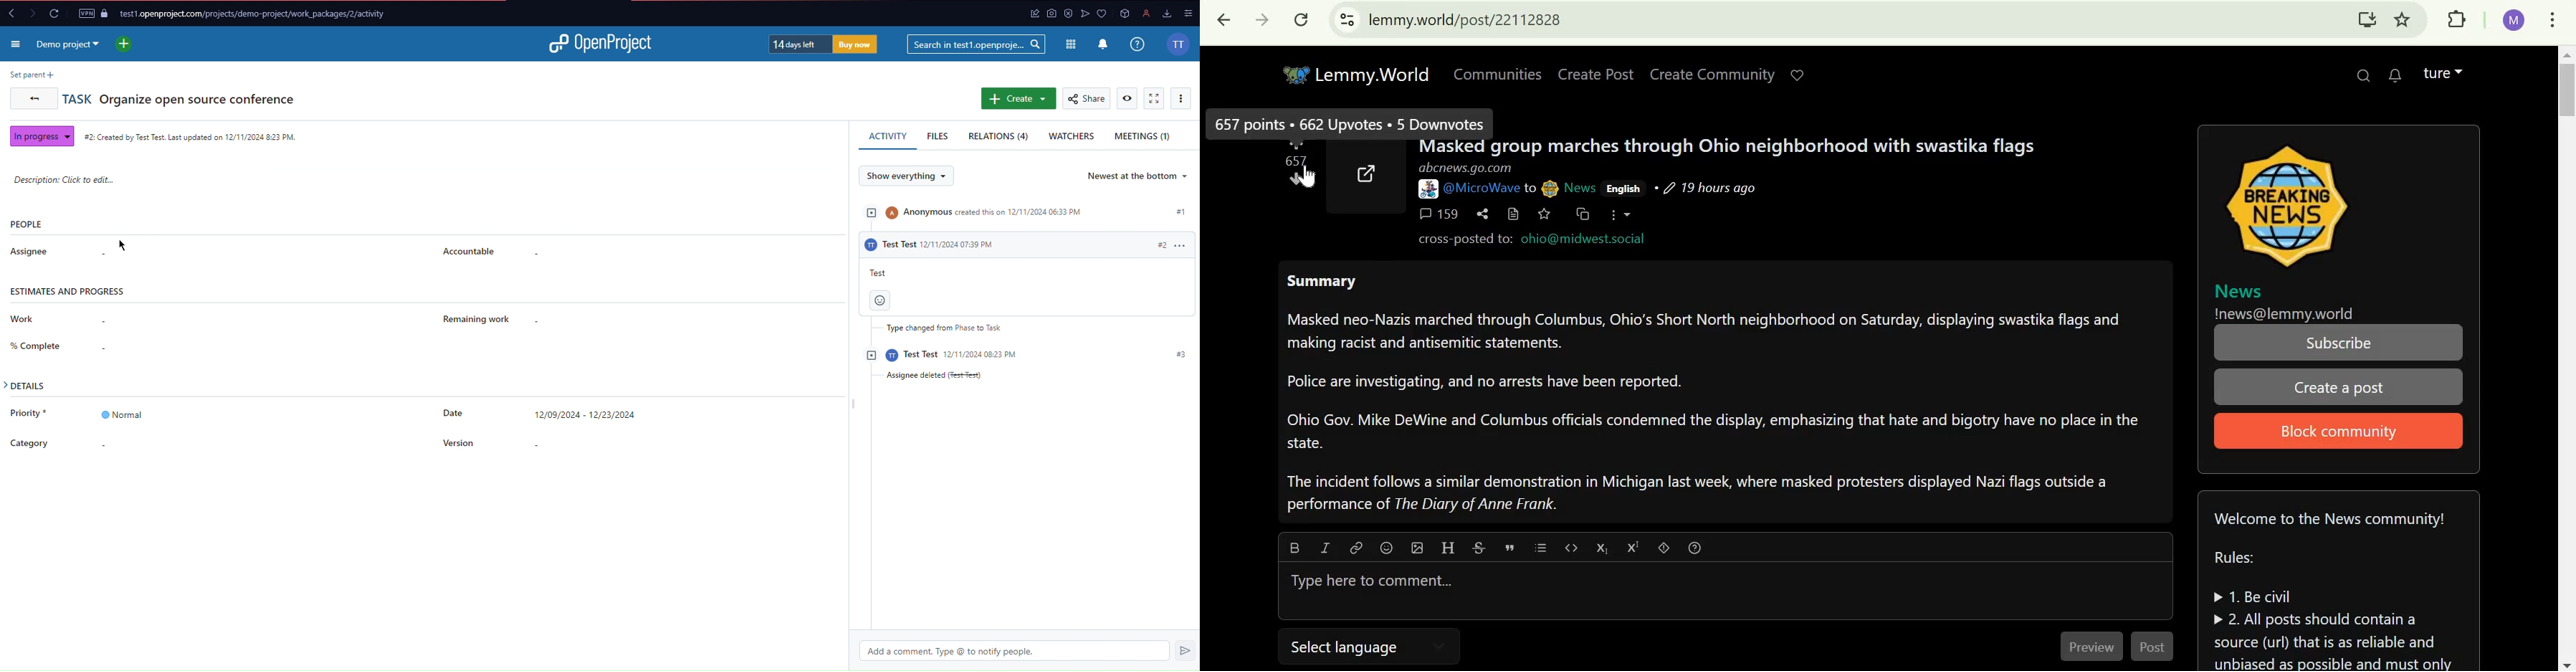  Describe the element at coordinates (824, 43) in the screenshot. I see `Trial Timer` at that location.